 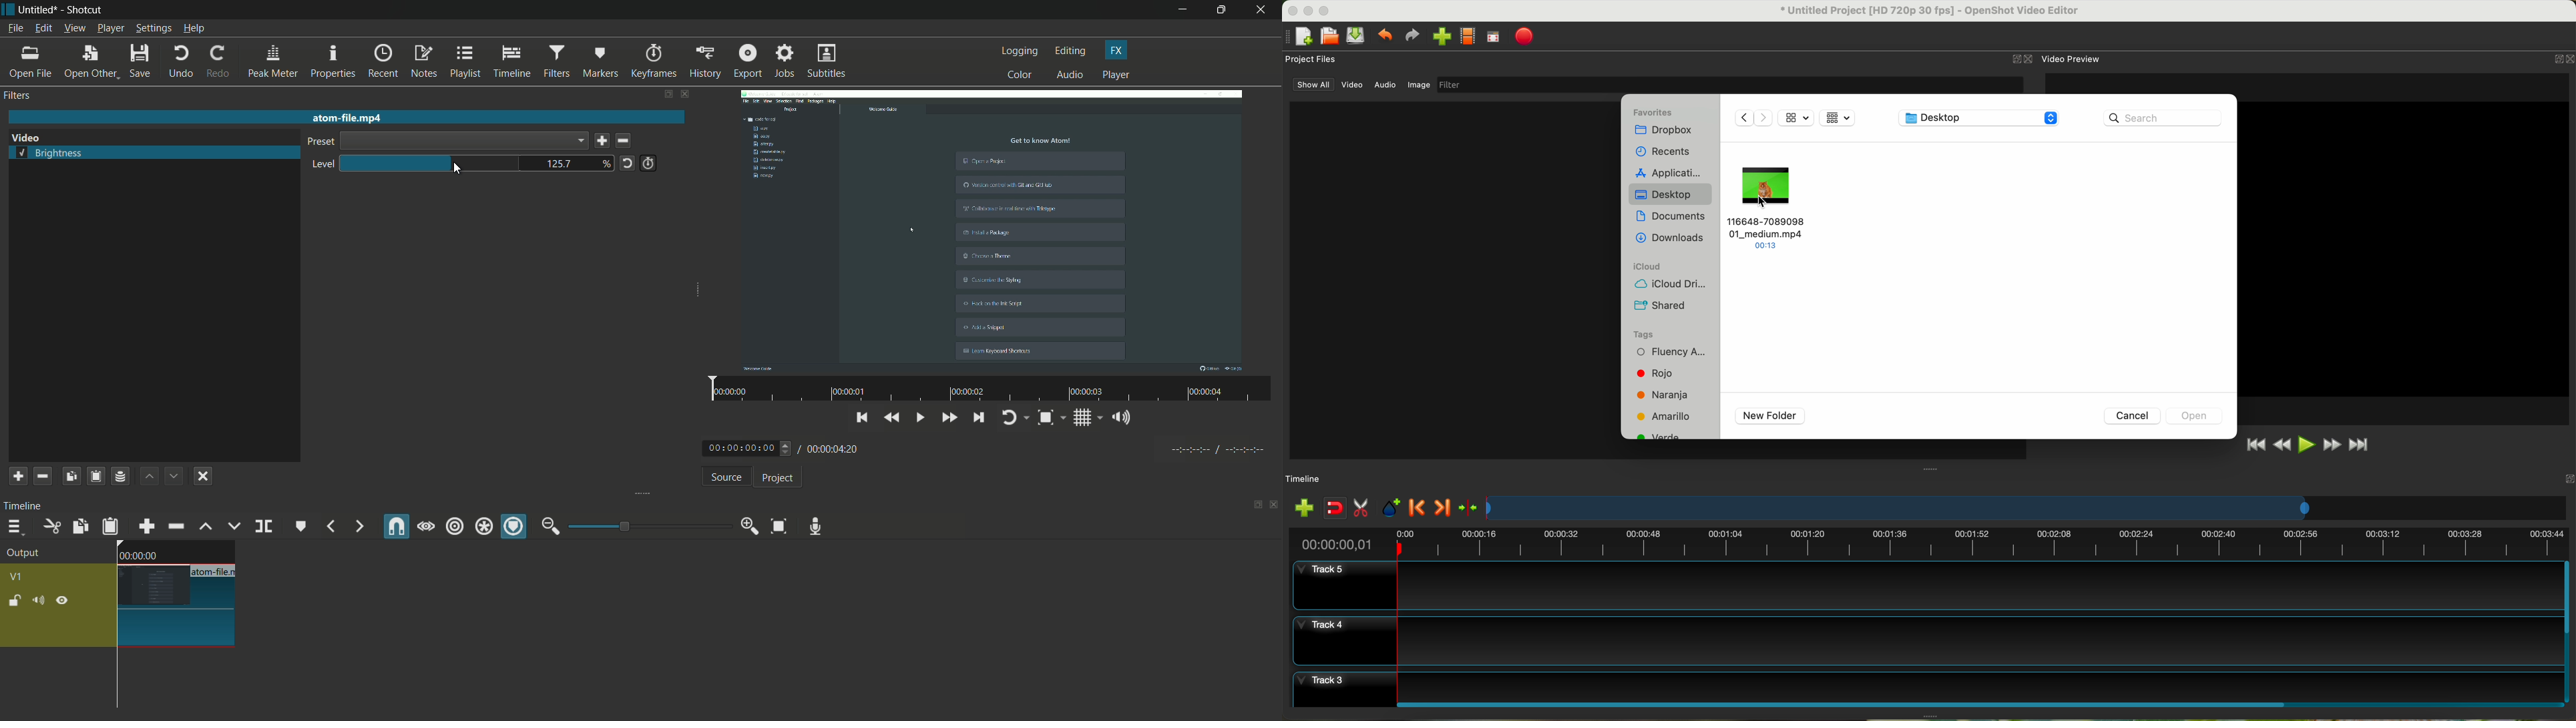 What do you see at coordinates (2332, 444) in the screenshot?
I see `fast foward` at bounding box center [2332, 444].